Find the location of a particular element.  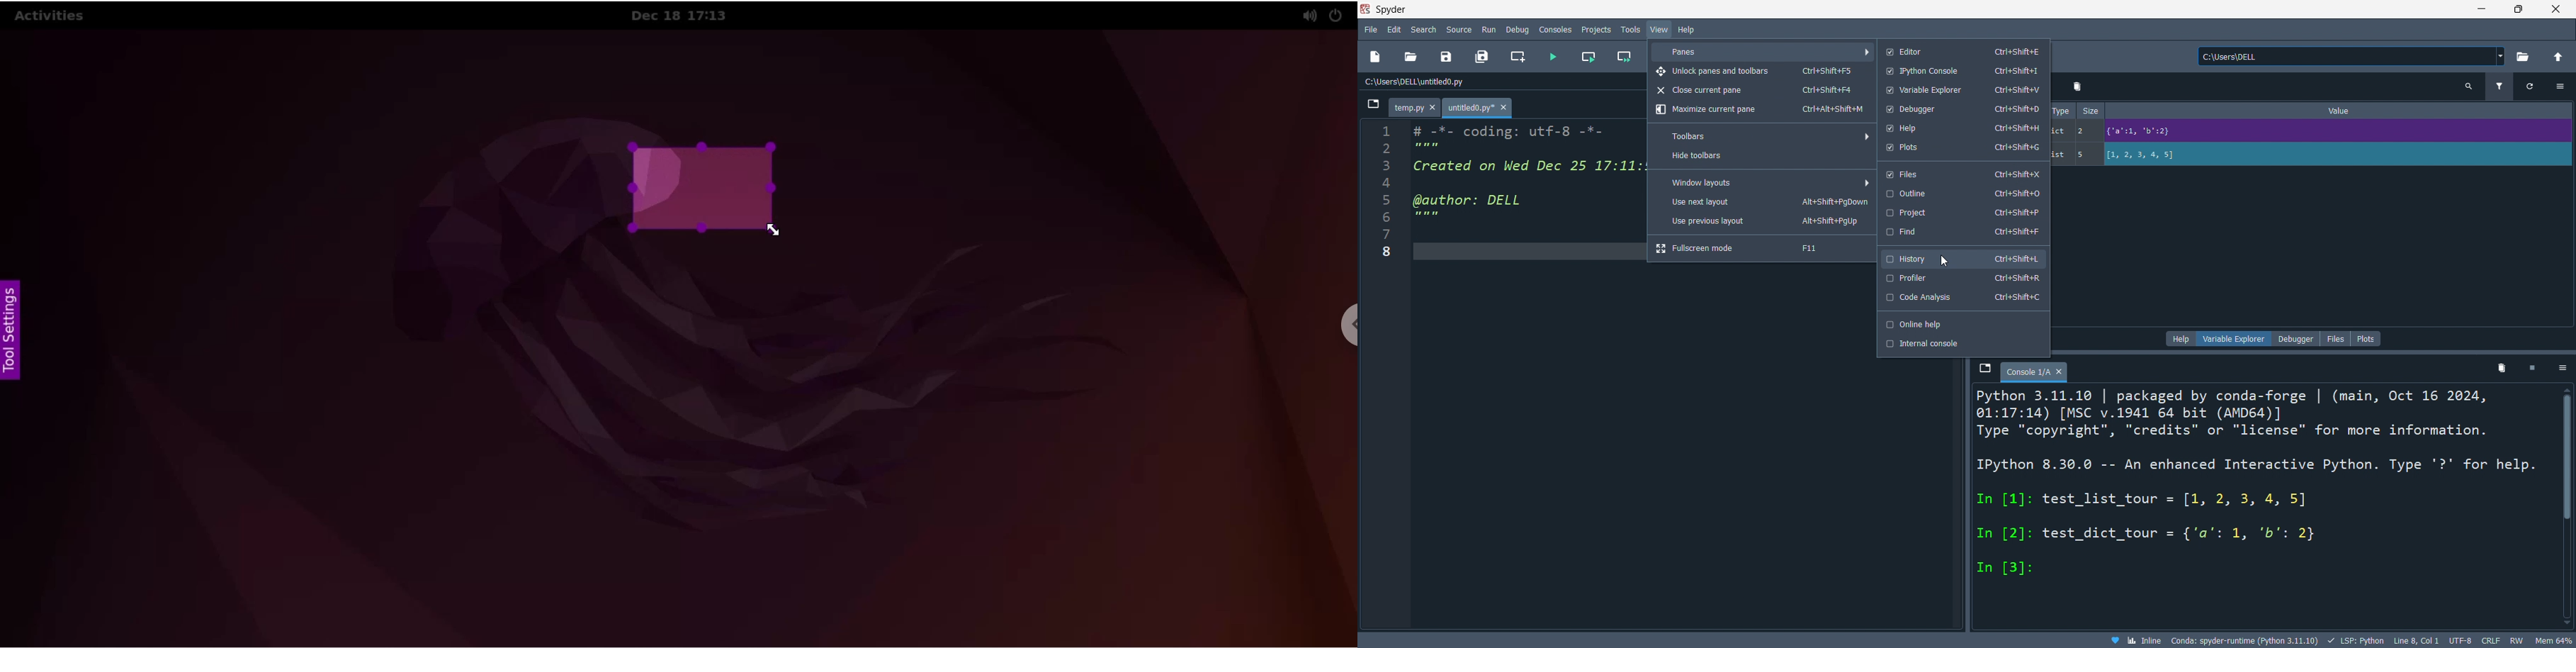

2 is located at coordinates (2086, 130).